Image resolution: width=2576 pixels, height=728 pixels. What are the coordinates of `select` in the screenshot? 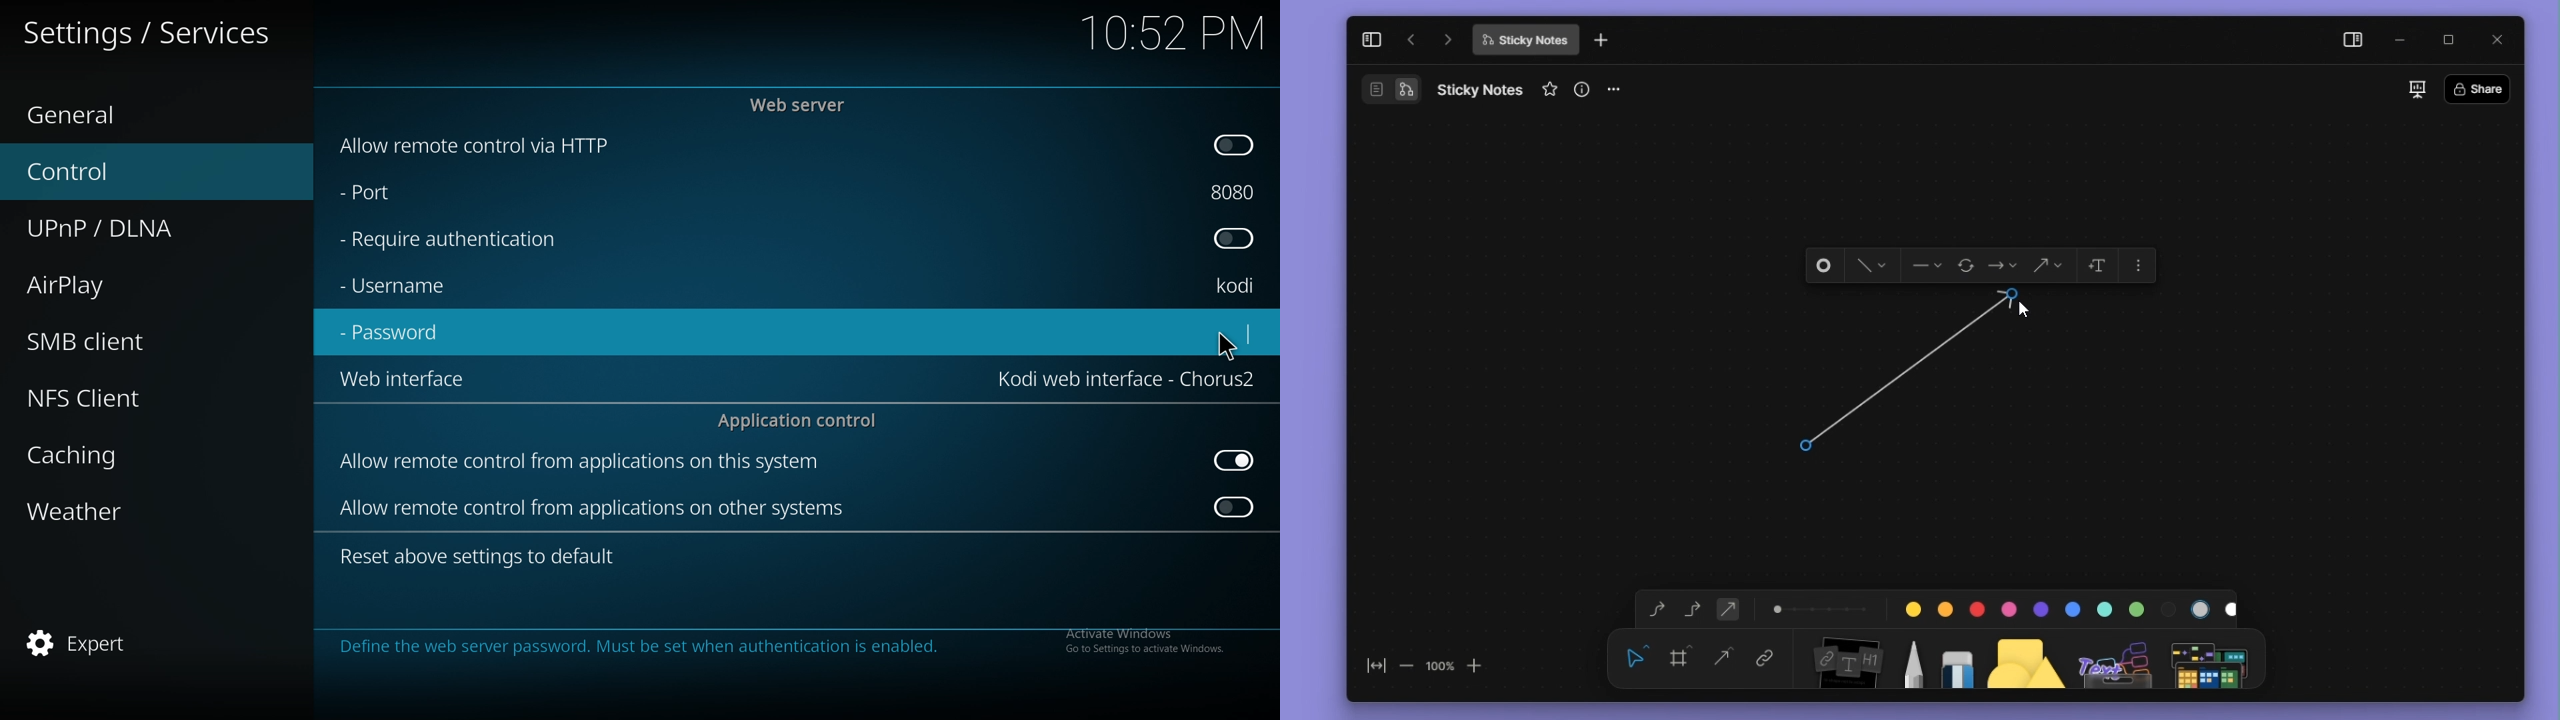 It's located at (1636, 656).